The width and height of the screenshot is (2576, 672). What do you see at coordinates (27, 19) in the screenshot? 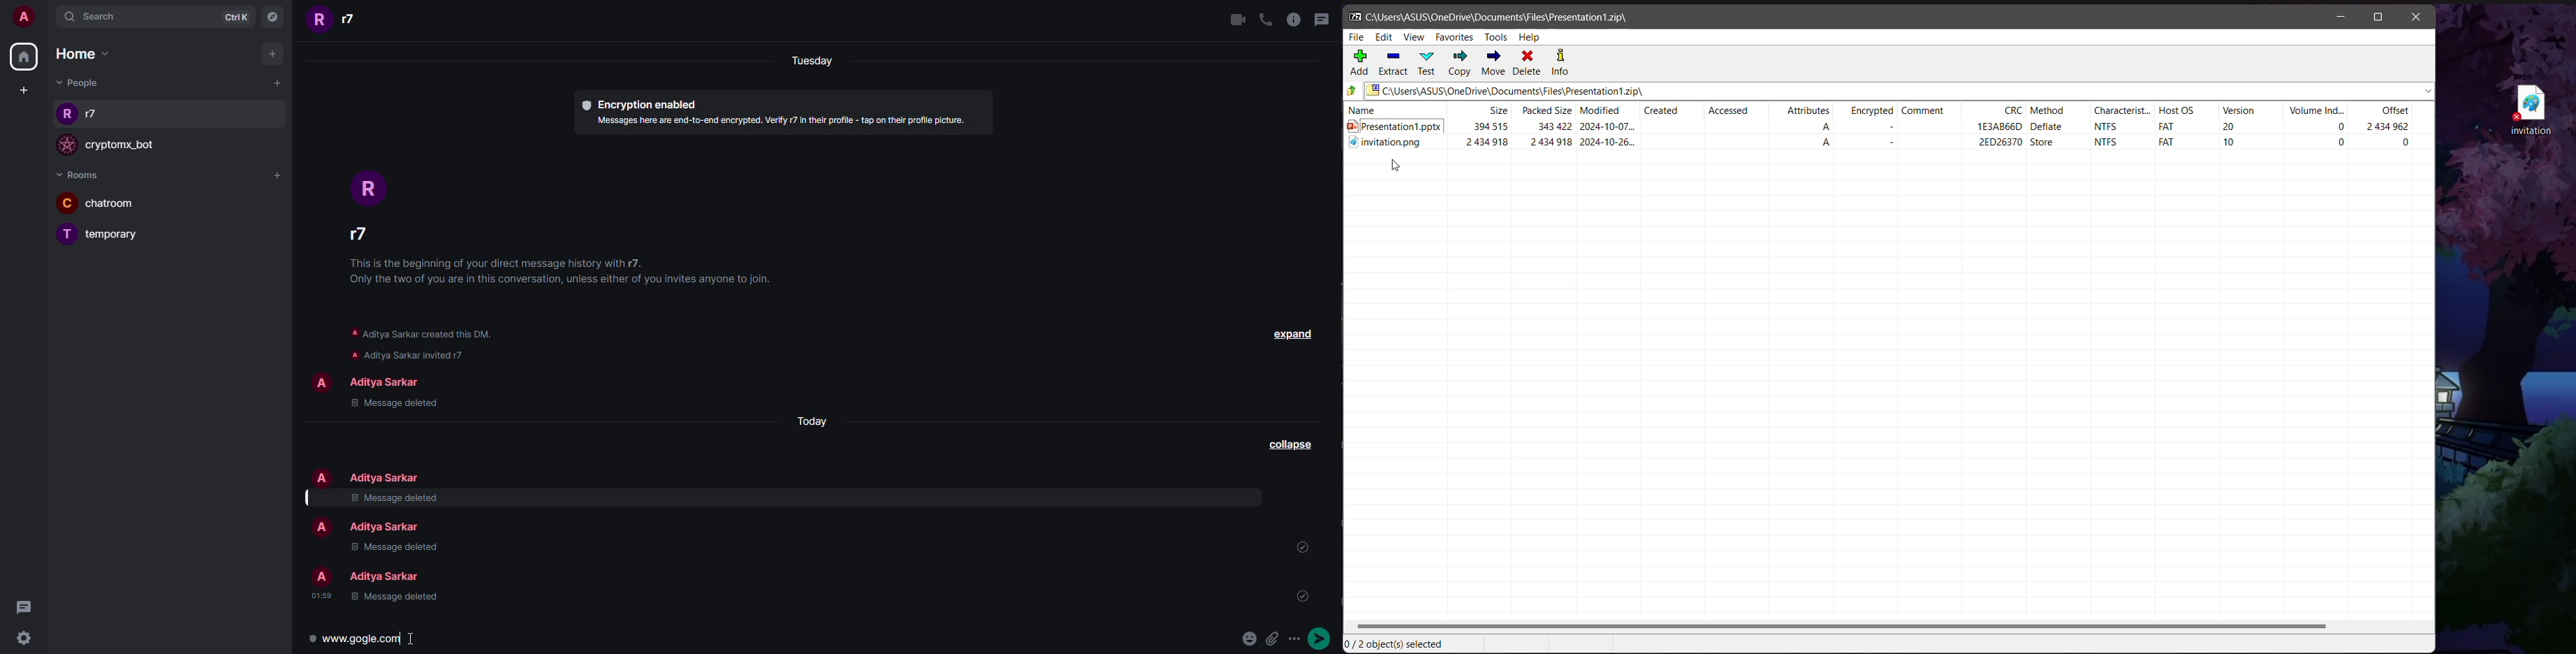
I see `account` at bounding box center [27, 19].